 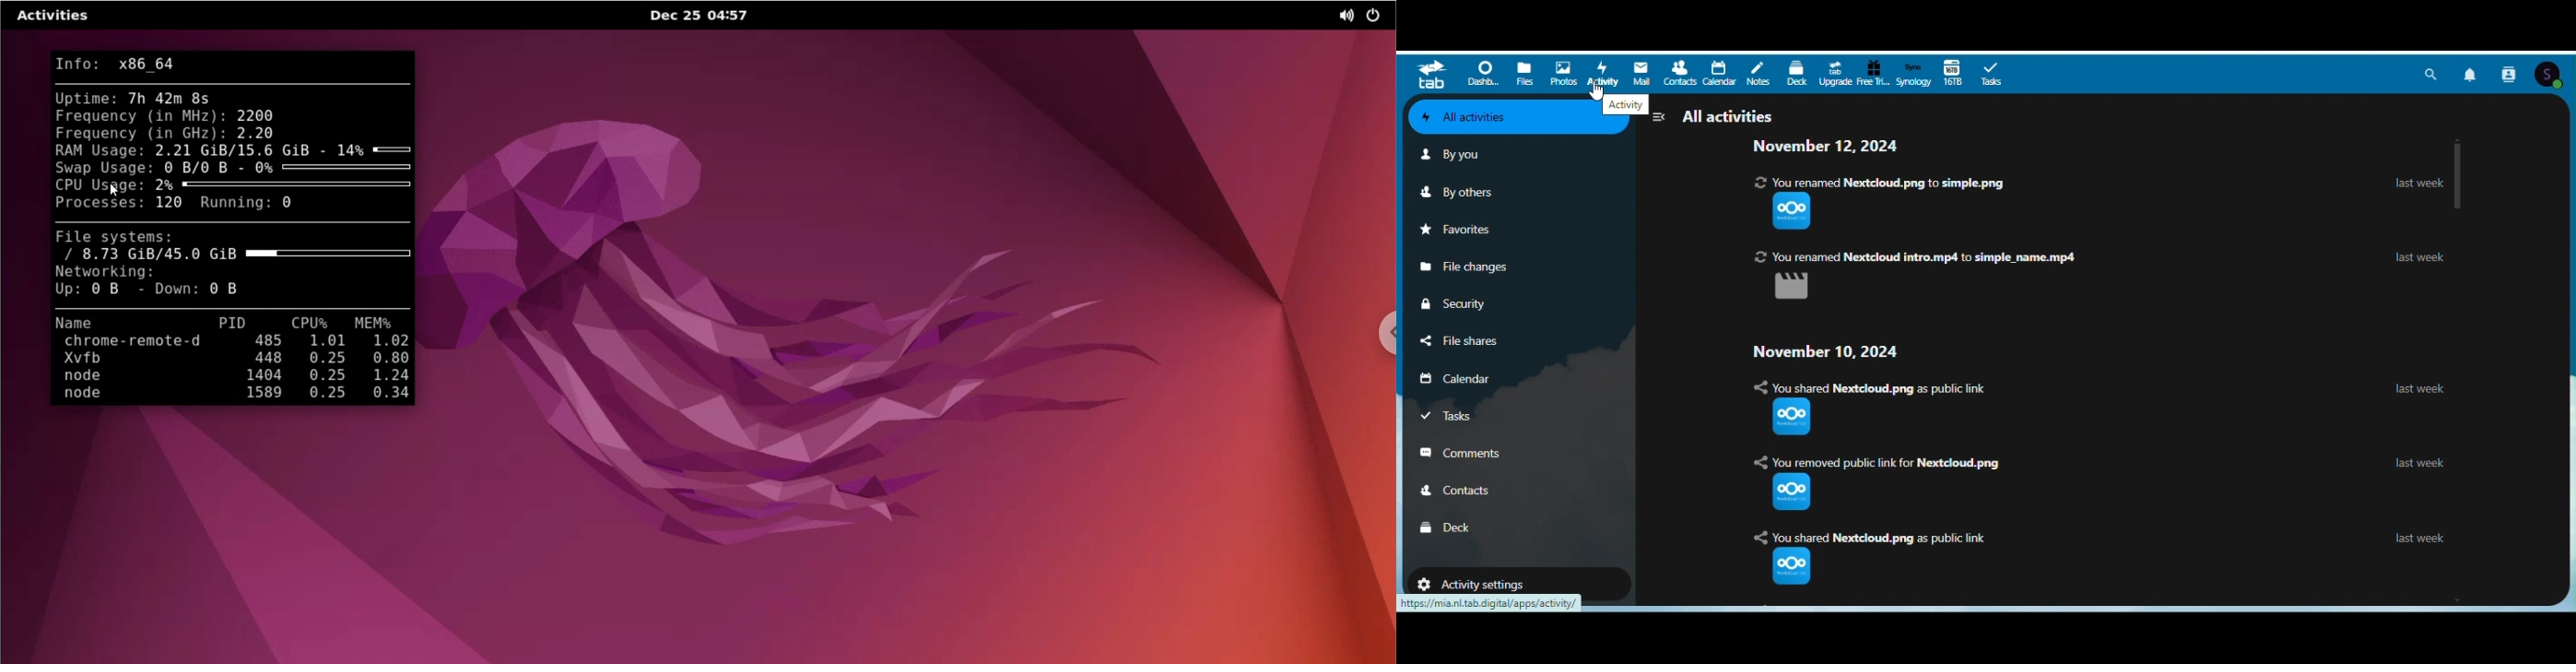 What do you see at coordinates (1483, 580) in the screenshot?
I see `Activity settings` at bounding box center [1483, 580].